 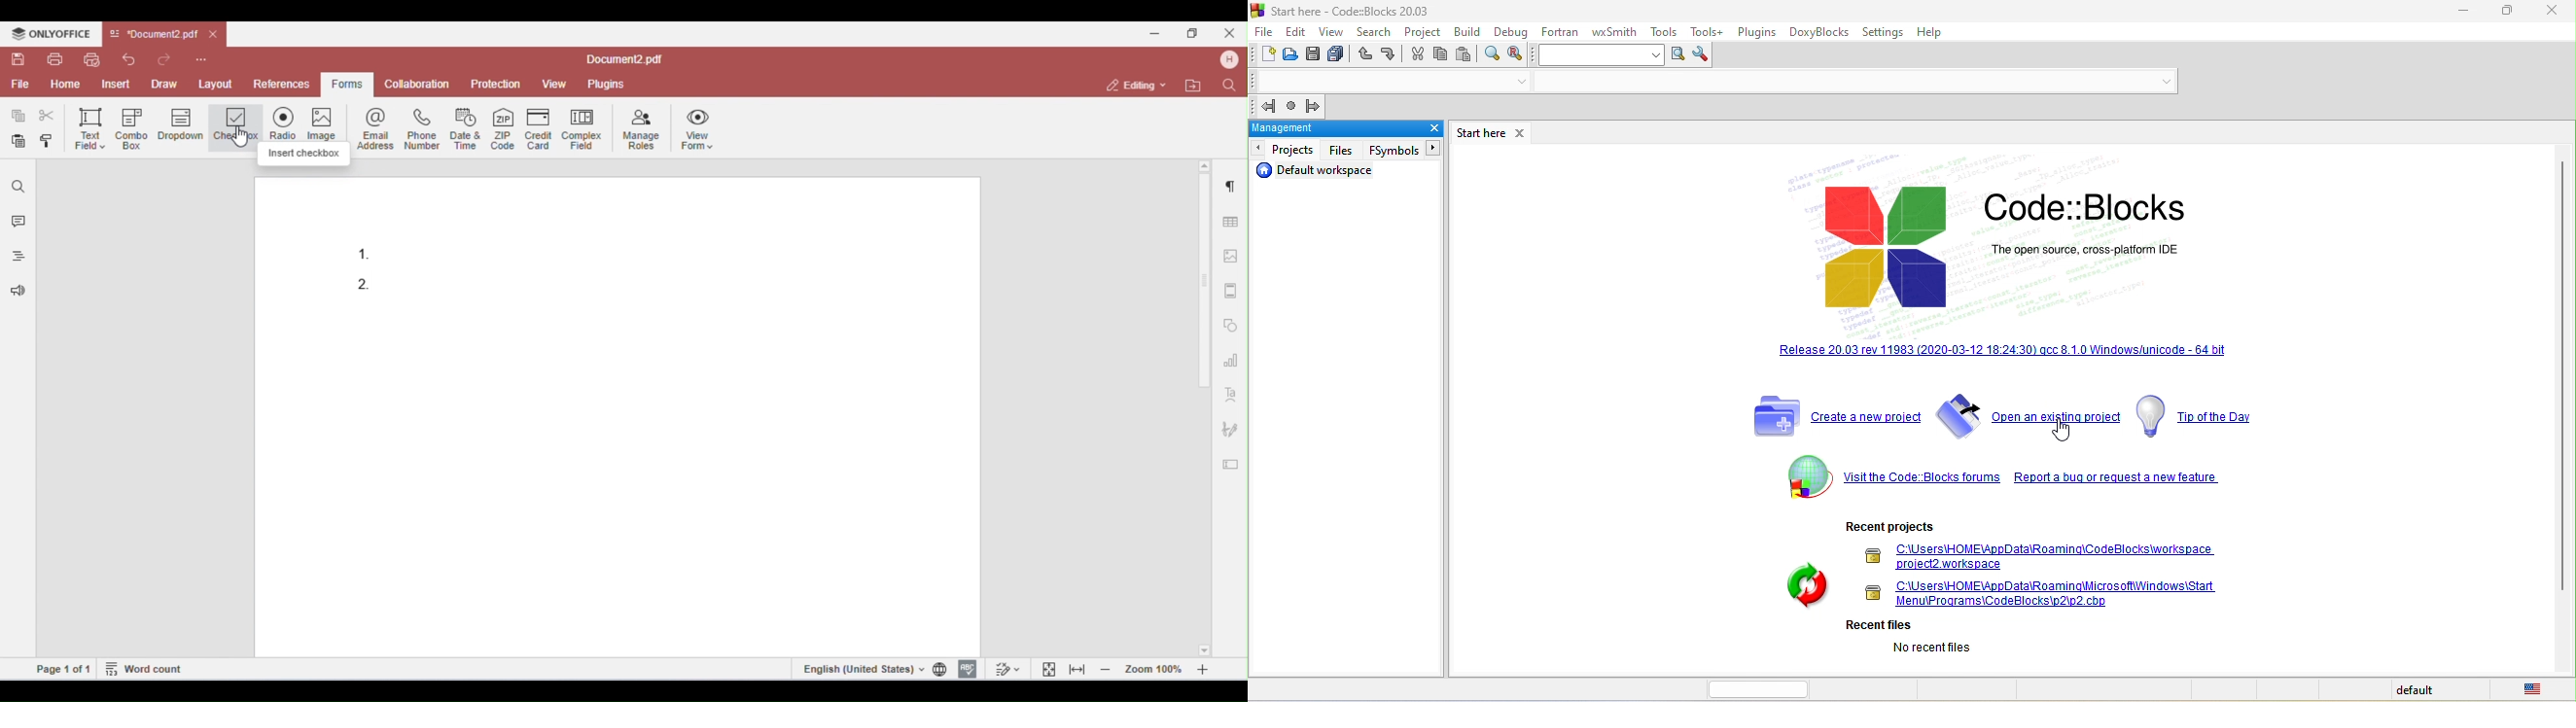 What do you see at coordinates (1512, 33) in the screenshot?
I see `debug` at bounding box center [1512, 33].